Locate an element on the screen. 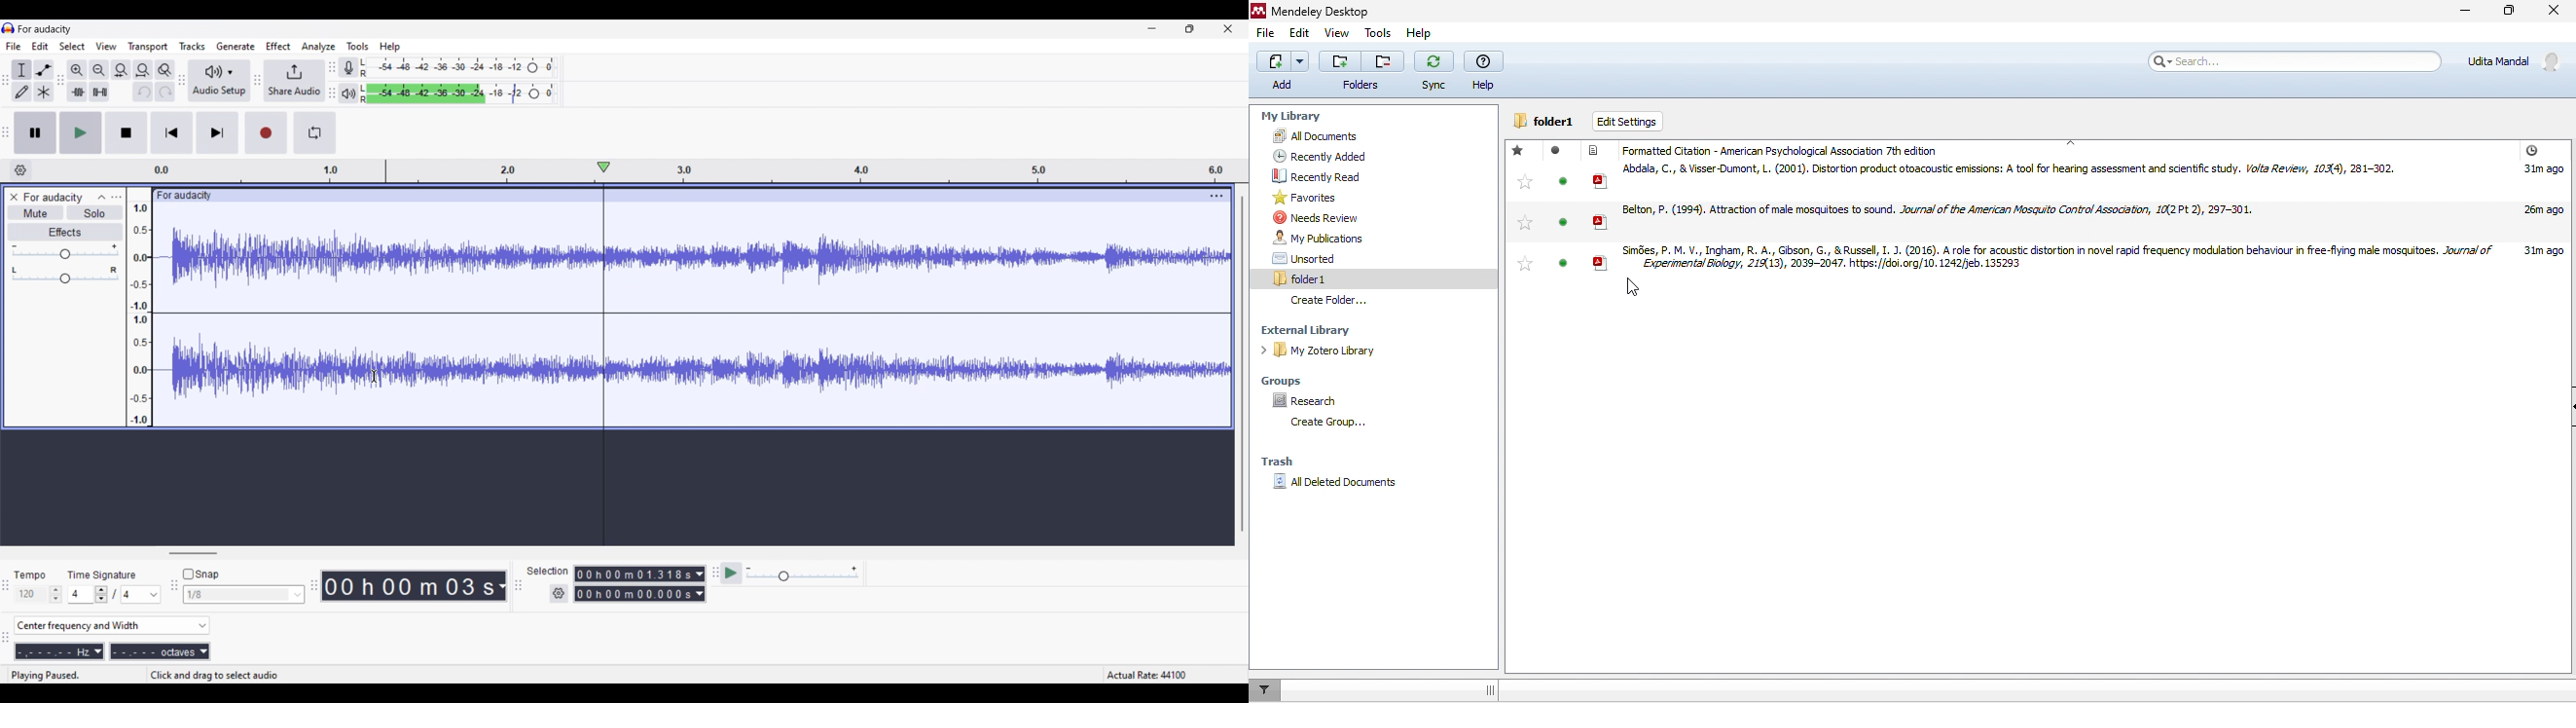  Trim audio outside selection is located at coordinates (77, 92).